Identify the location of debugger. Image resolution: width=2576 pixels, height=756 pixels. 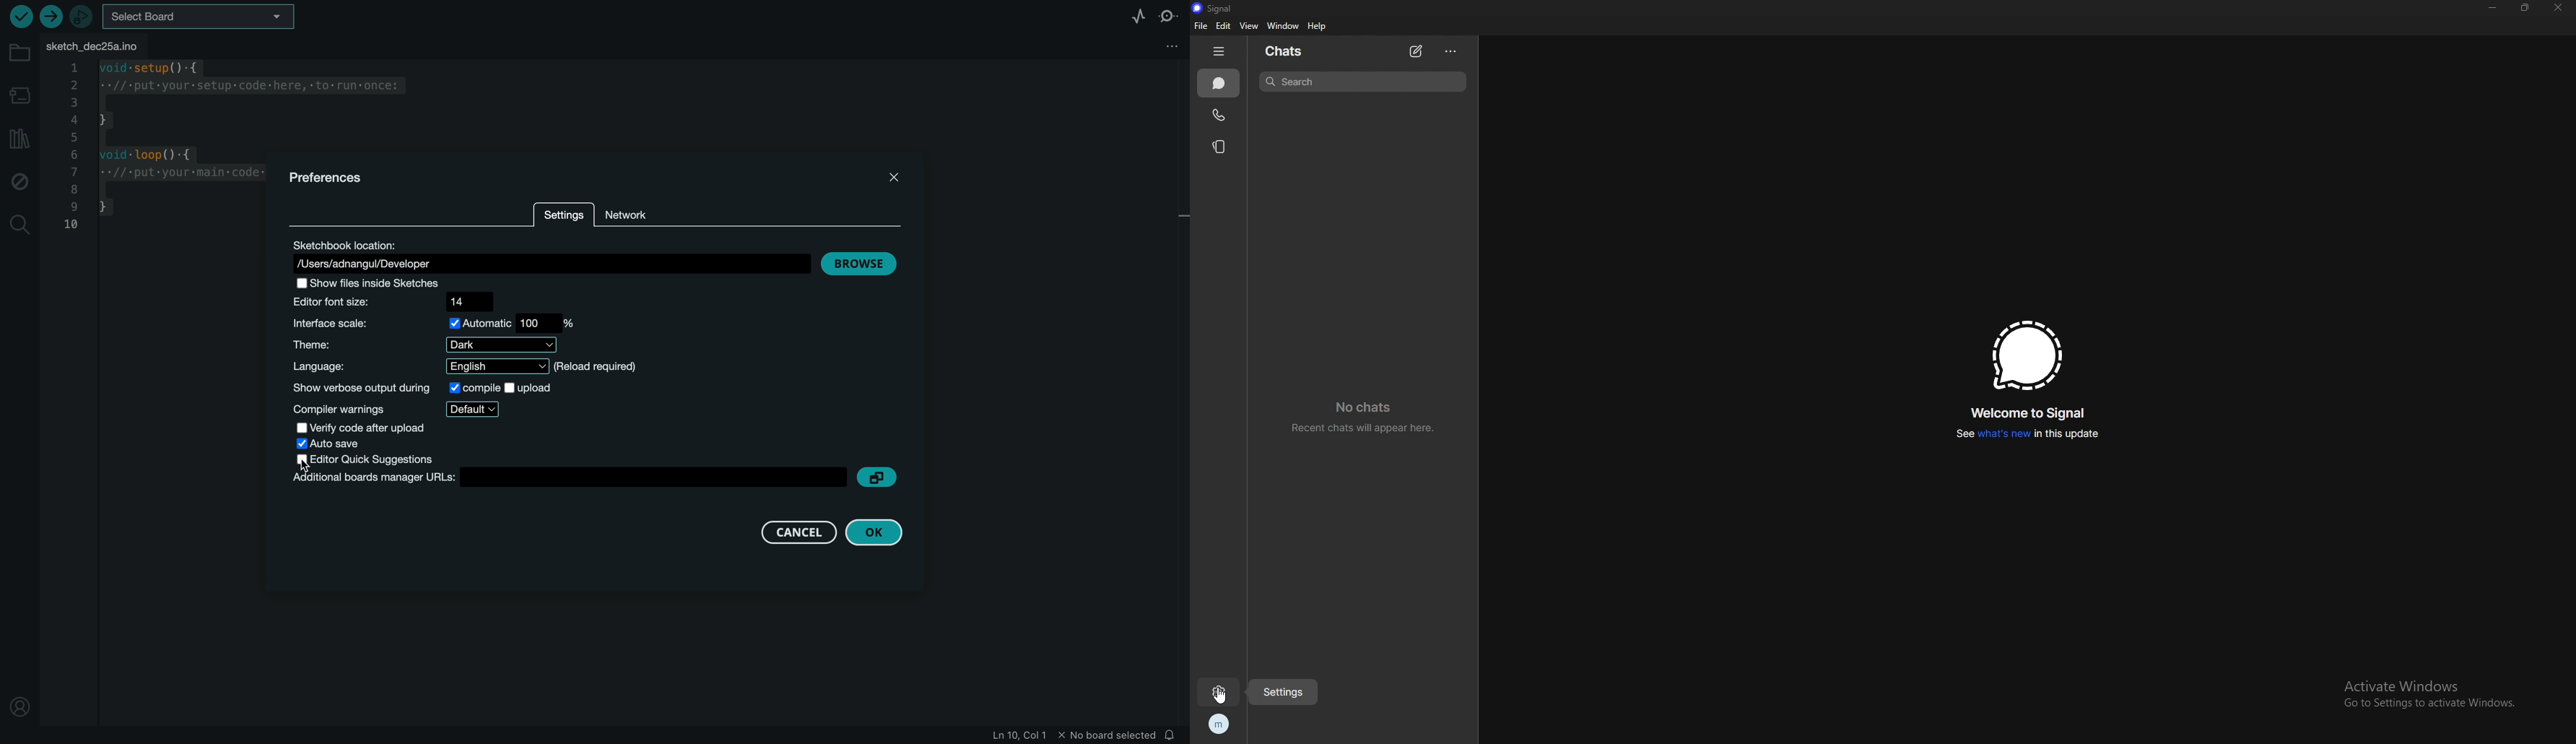
(82, 17).